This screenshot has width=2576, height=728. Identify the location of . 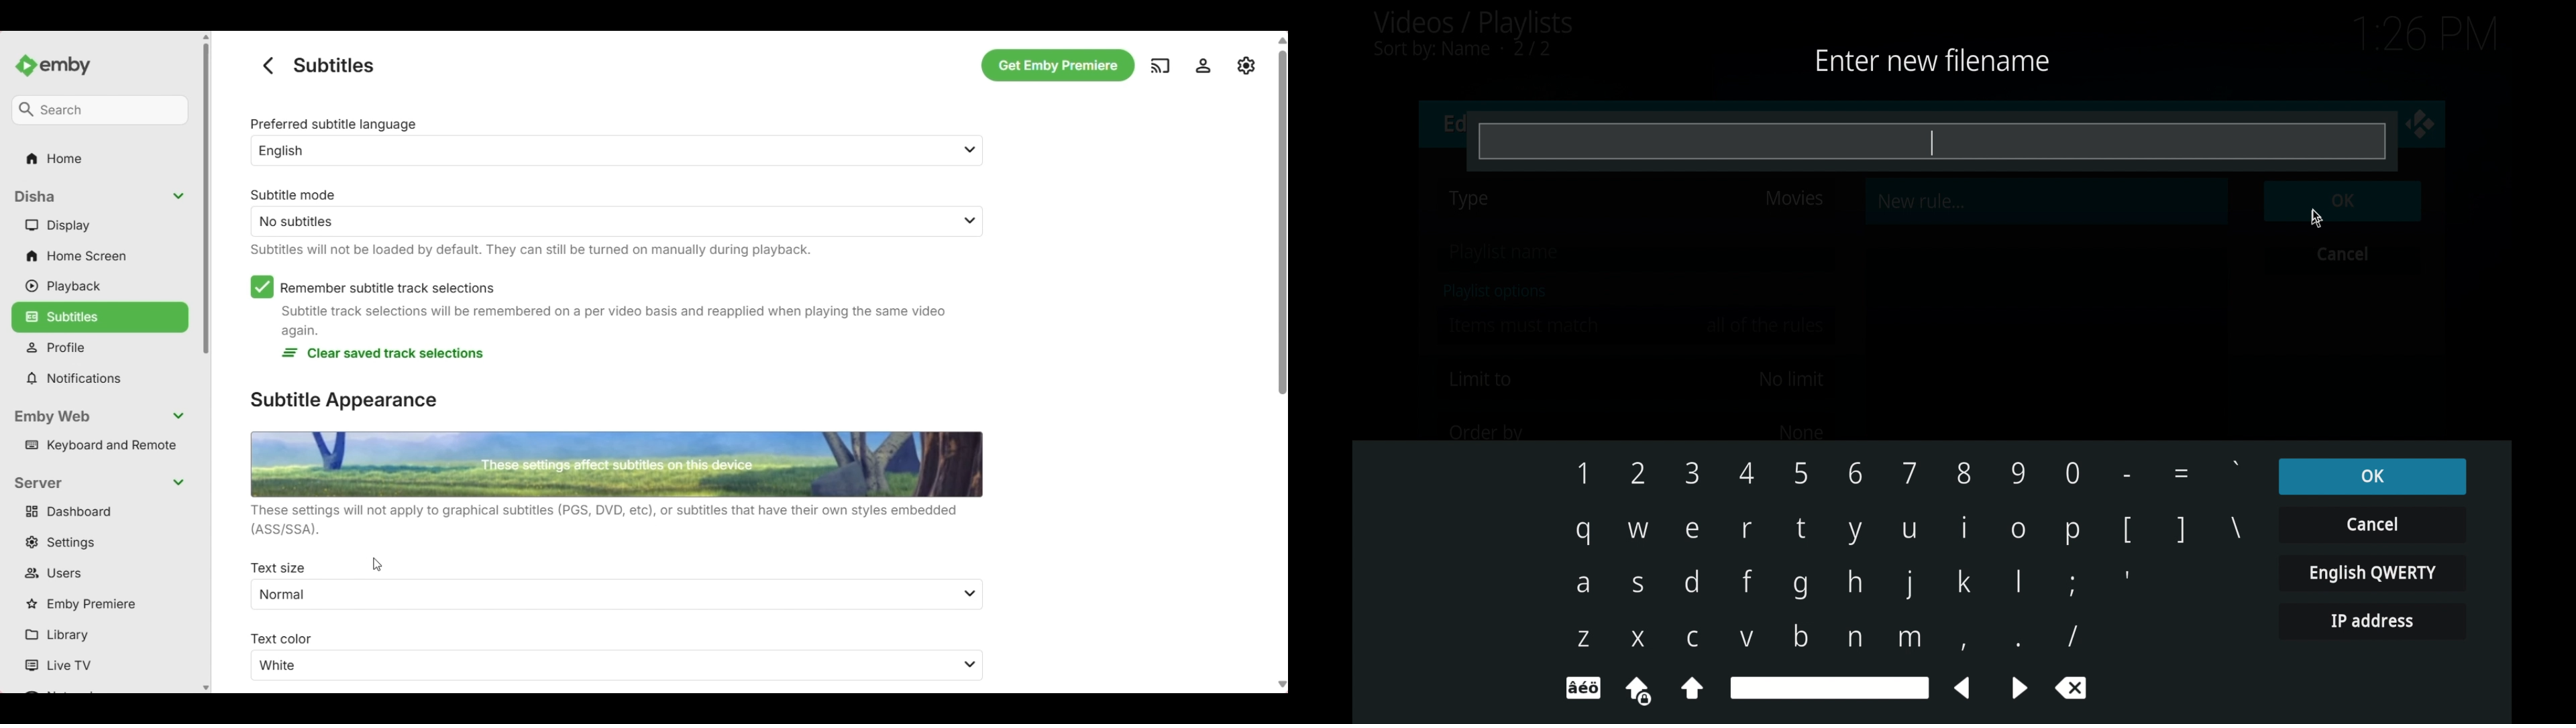
(51, 158).